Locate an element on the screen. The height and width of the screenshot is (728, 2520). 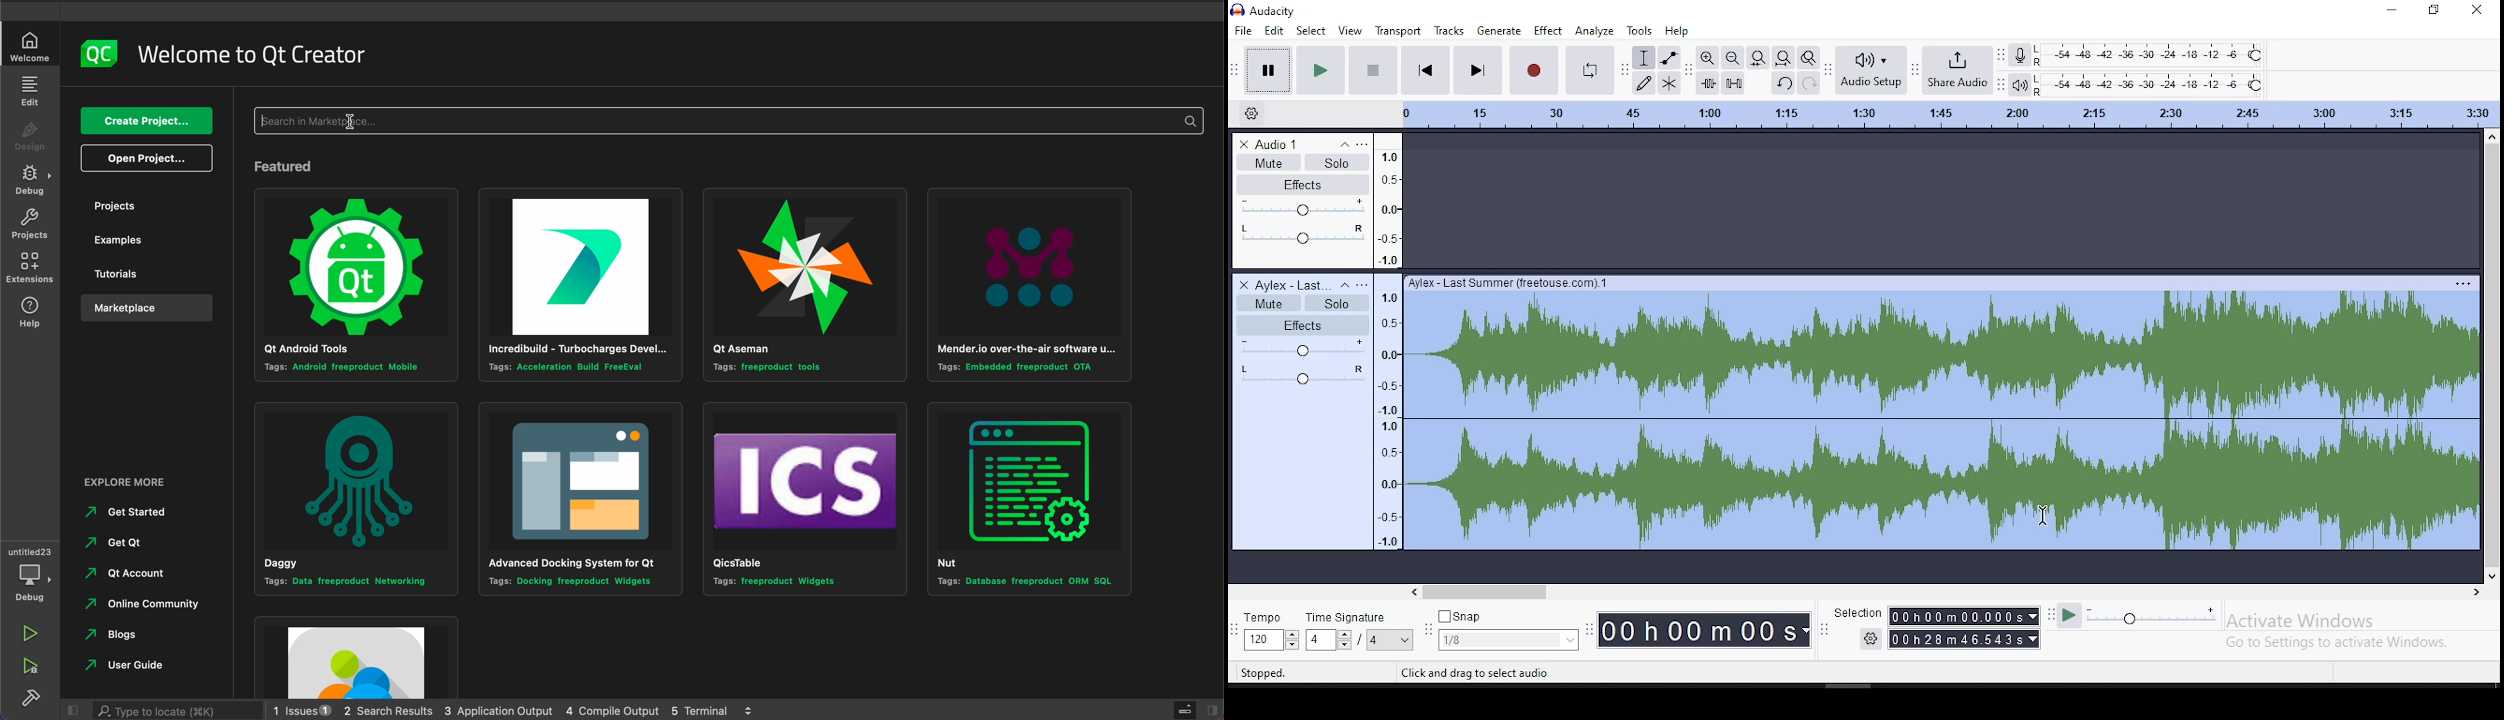
build is located at coordinates (33, 699).